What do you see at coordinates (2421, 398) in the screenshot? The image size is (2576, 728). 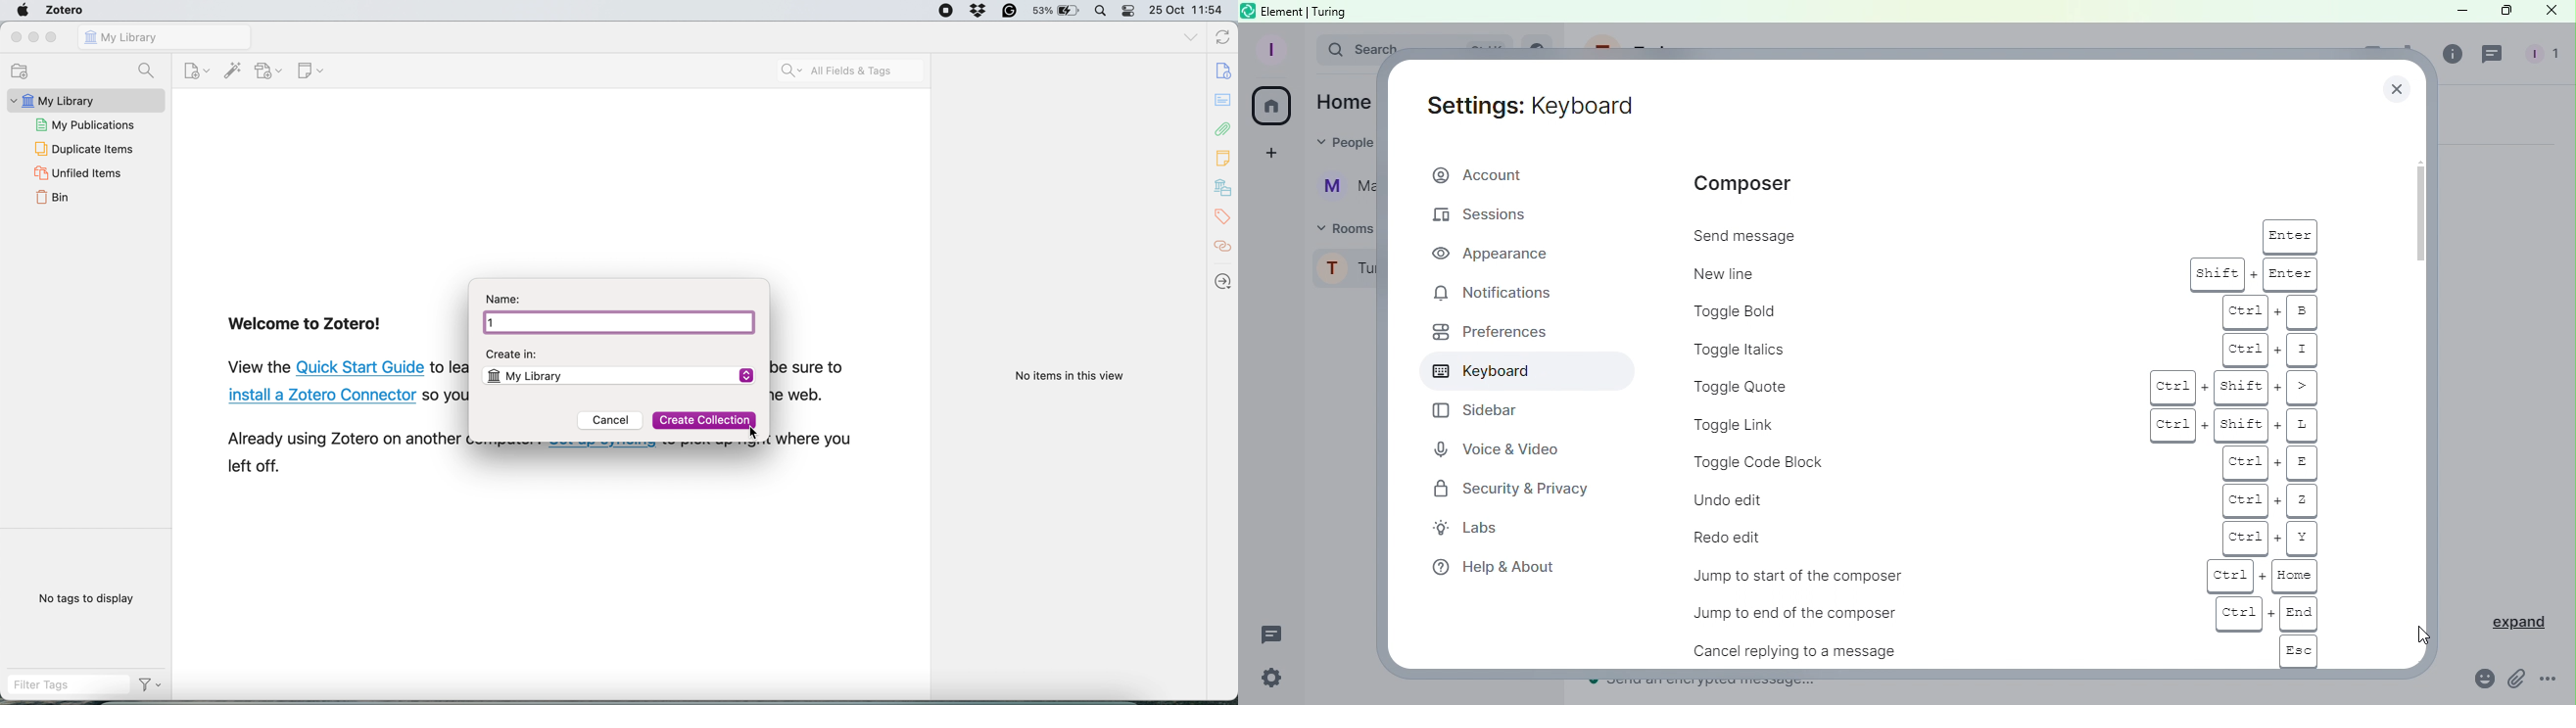 I see `Scroll bar` at bounding box center [2421, 398].